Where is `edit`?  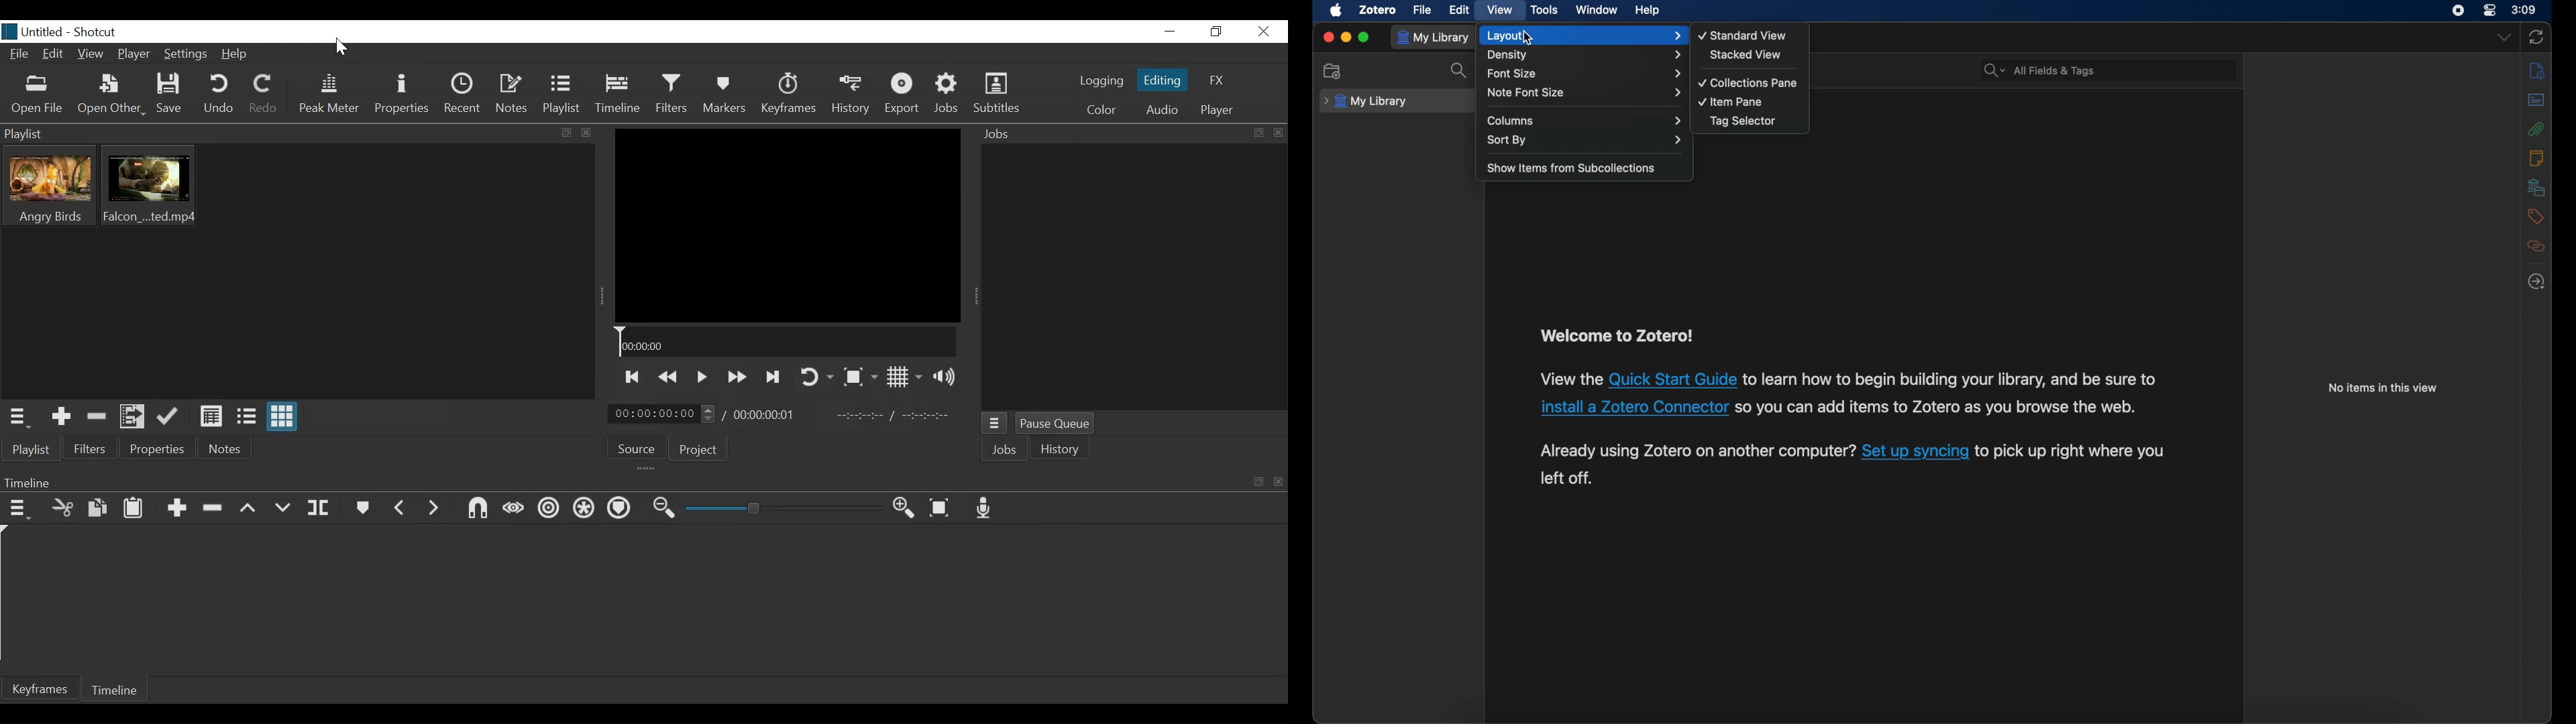 edit is located at coordinates (1458, 10).